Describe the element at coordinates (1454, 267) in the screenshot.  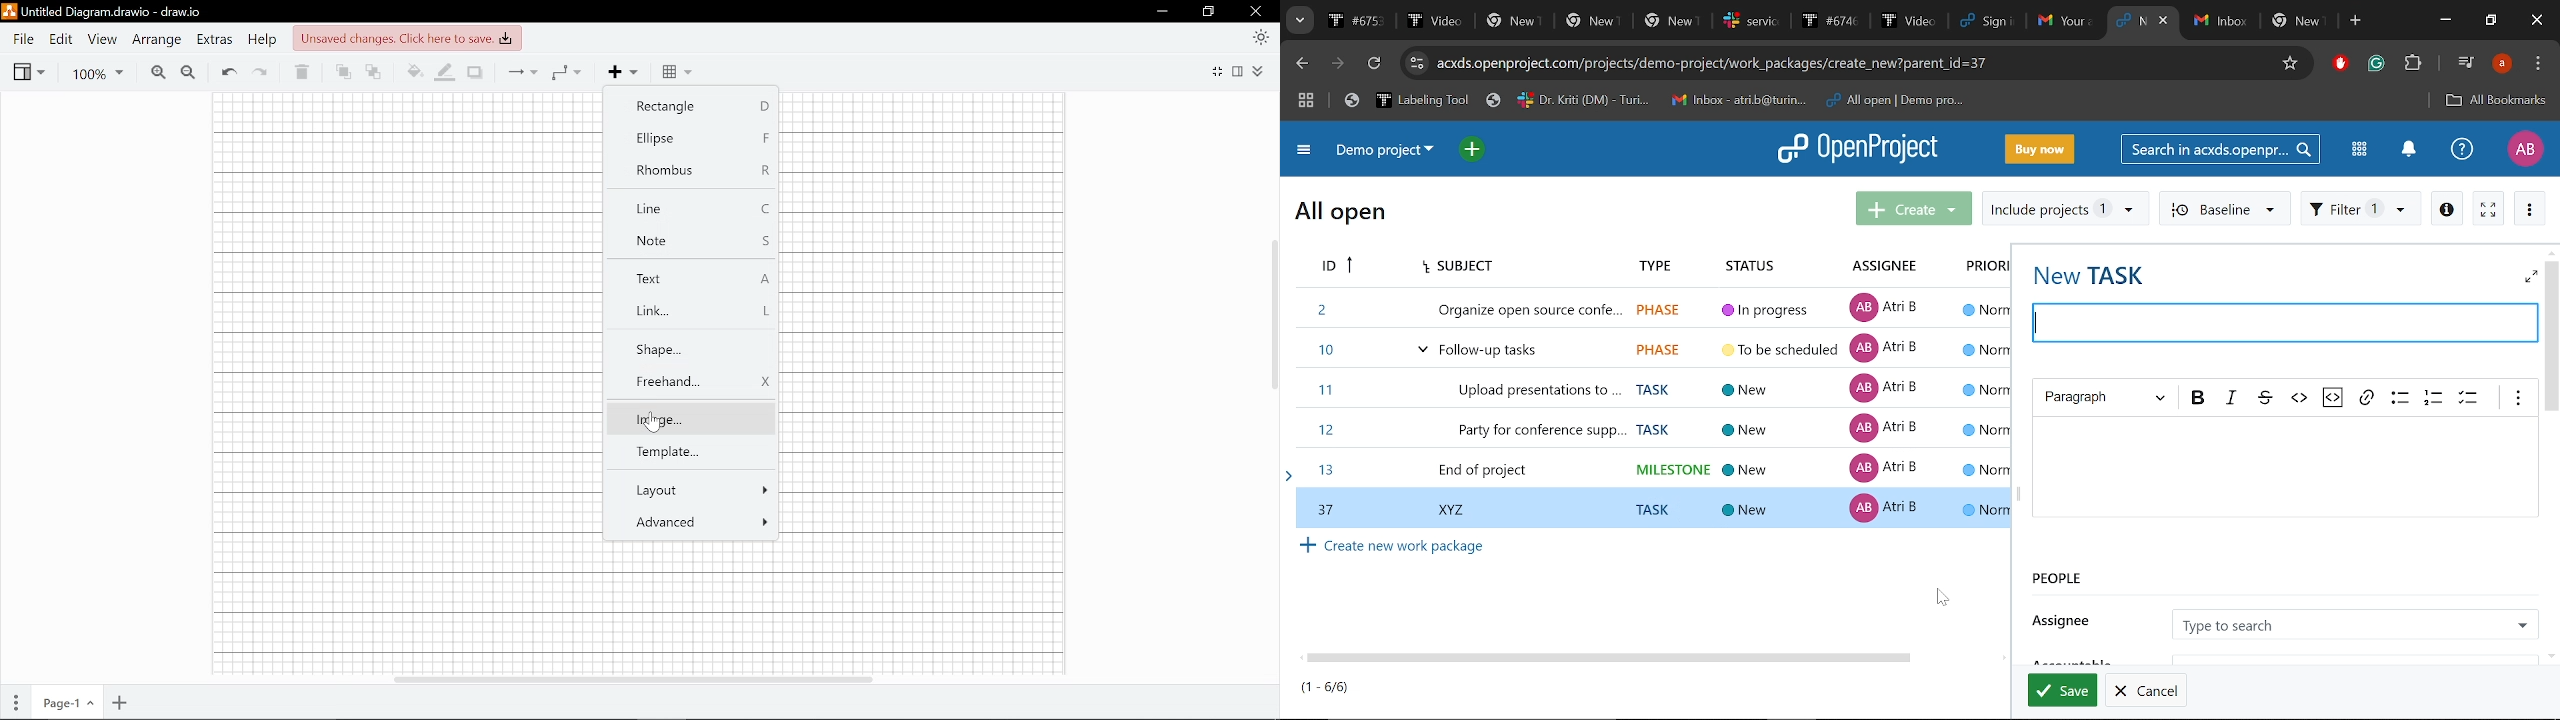
I see `Subject` at that location.